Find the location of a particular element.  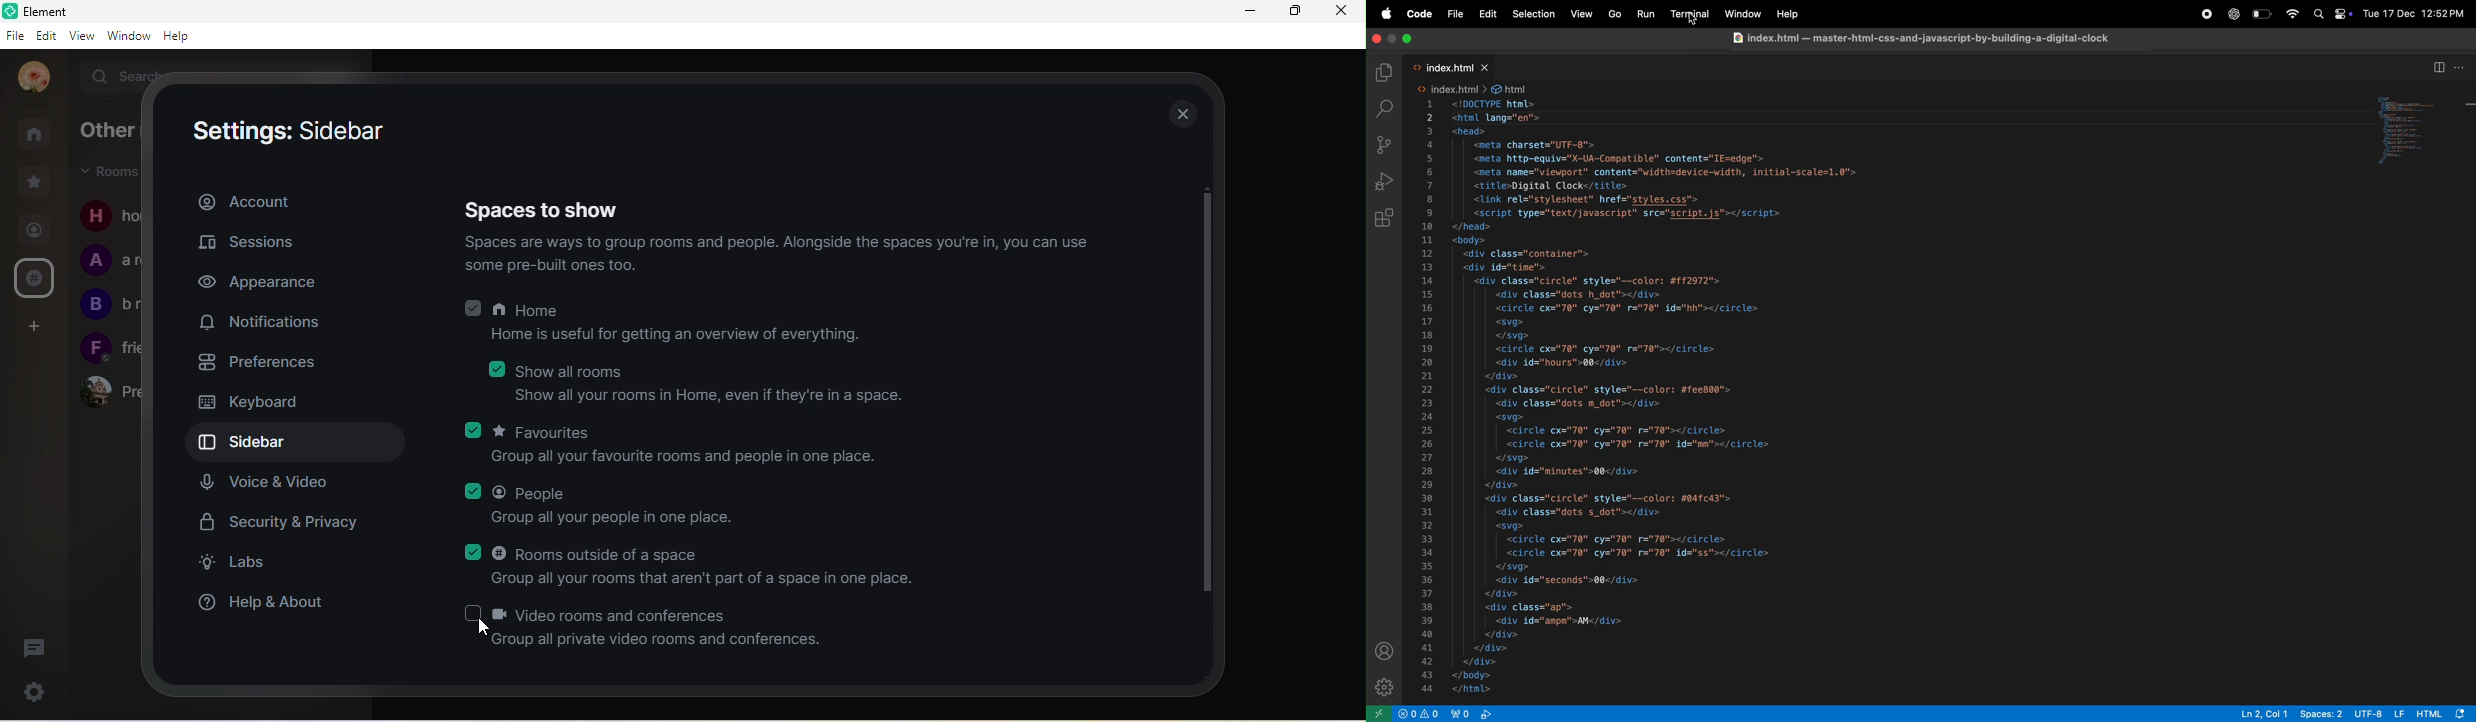

close is located at coordinates (1344, 13).